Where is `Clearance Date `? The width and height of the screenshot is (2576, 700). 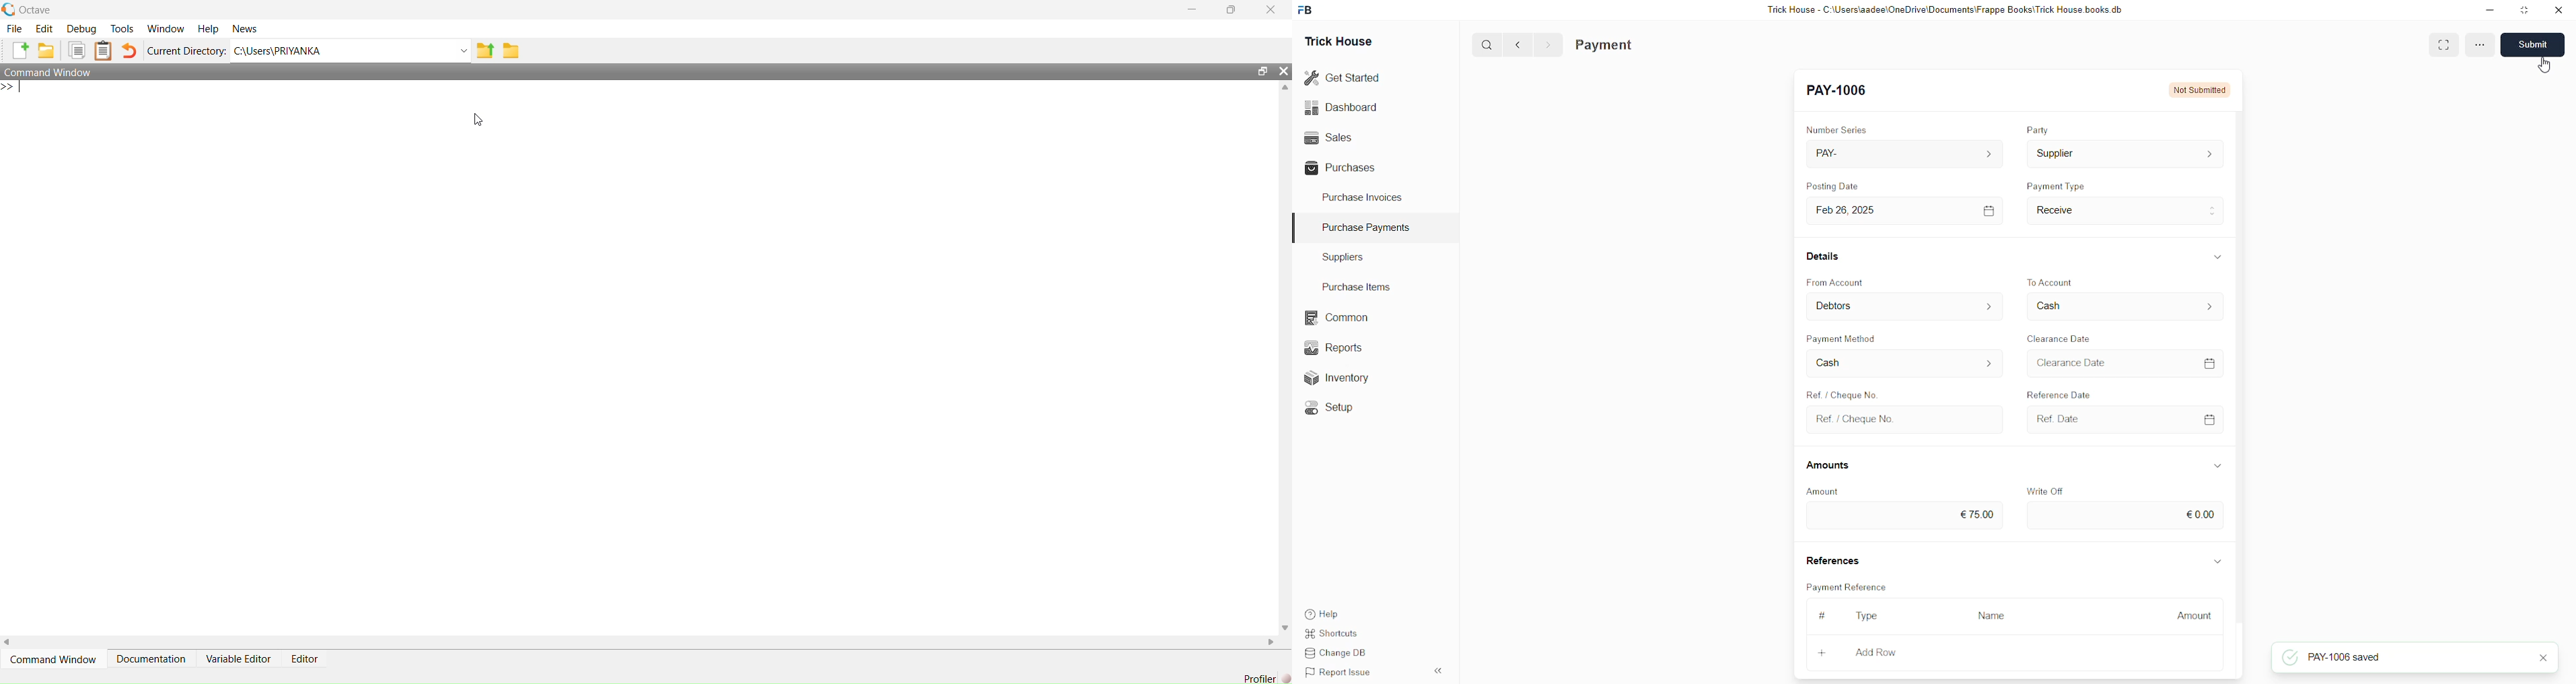
Clearance Date  is located at coordinates (2123, 362).